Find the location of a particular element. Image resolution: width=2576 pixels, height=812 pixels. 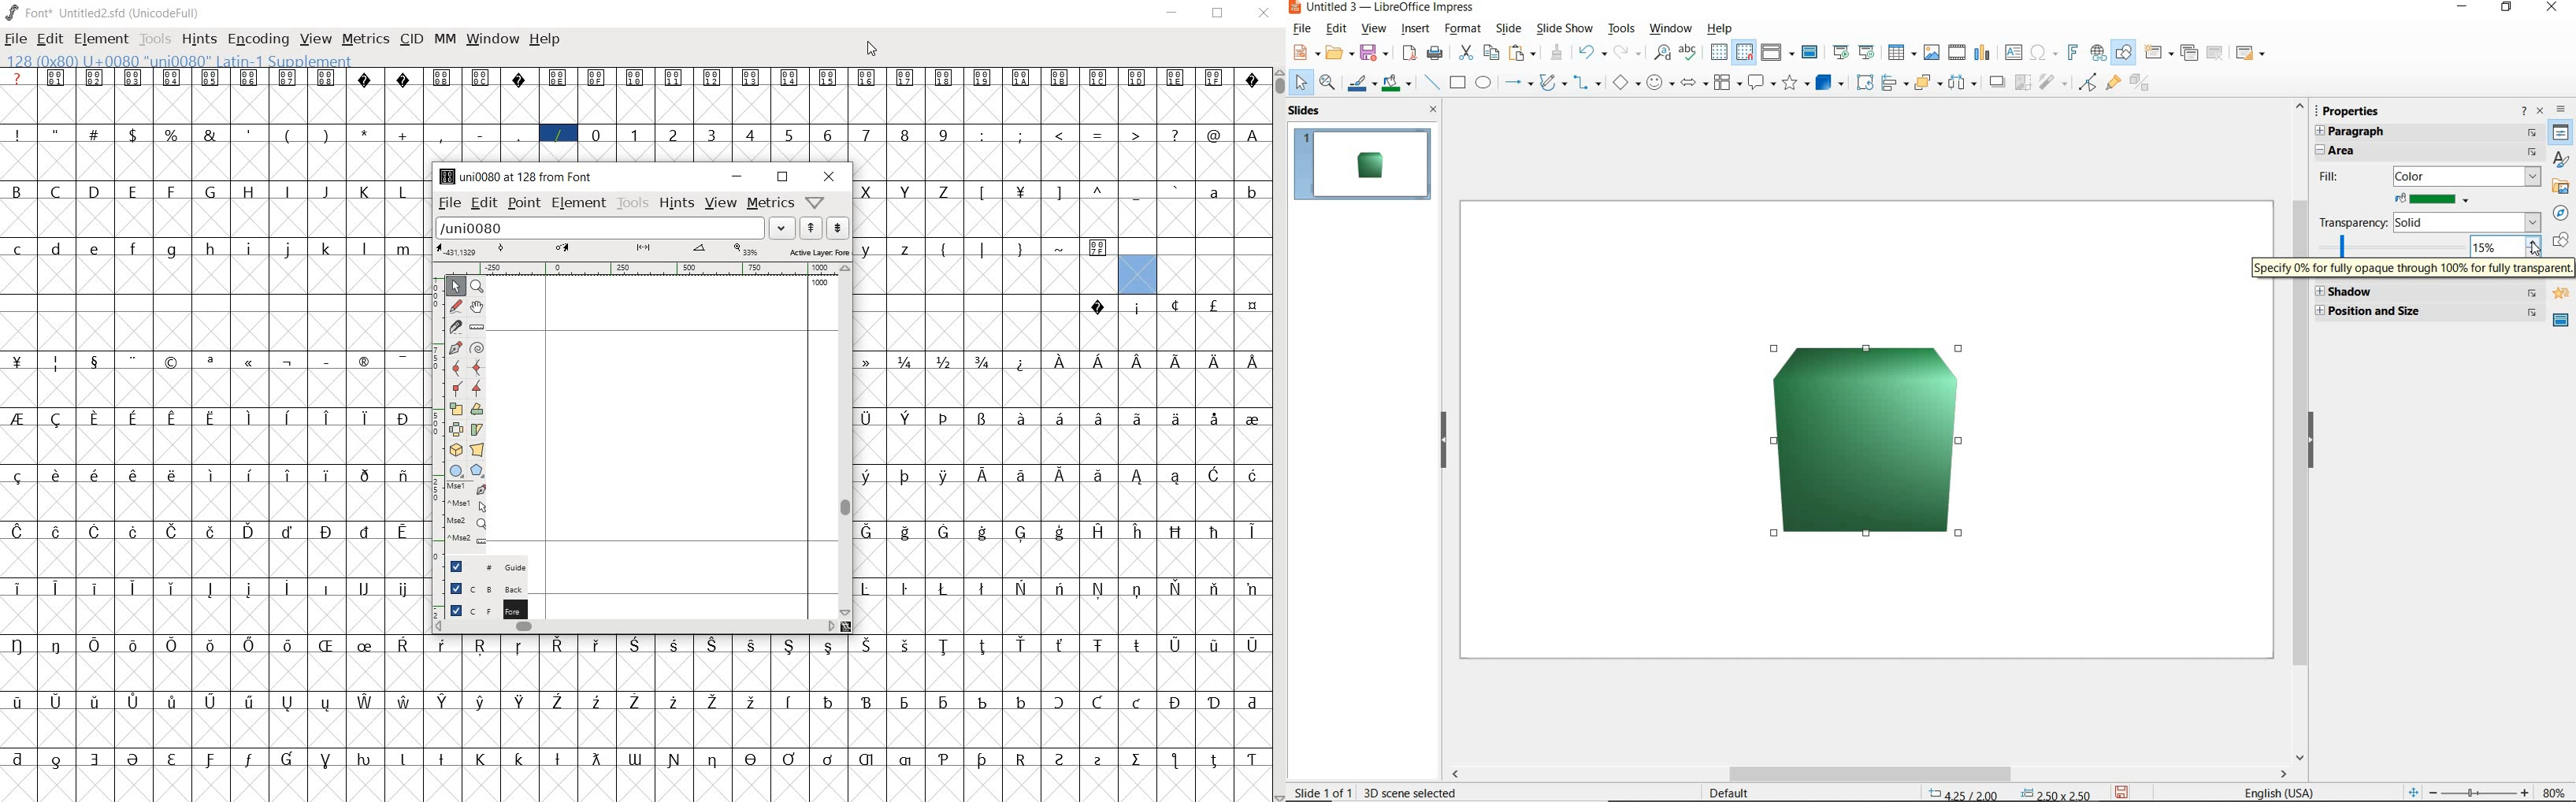

glyph is located at coordinates (944, 477).